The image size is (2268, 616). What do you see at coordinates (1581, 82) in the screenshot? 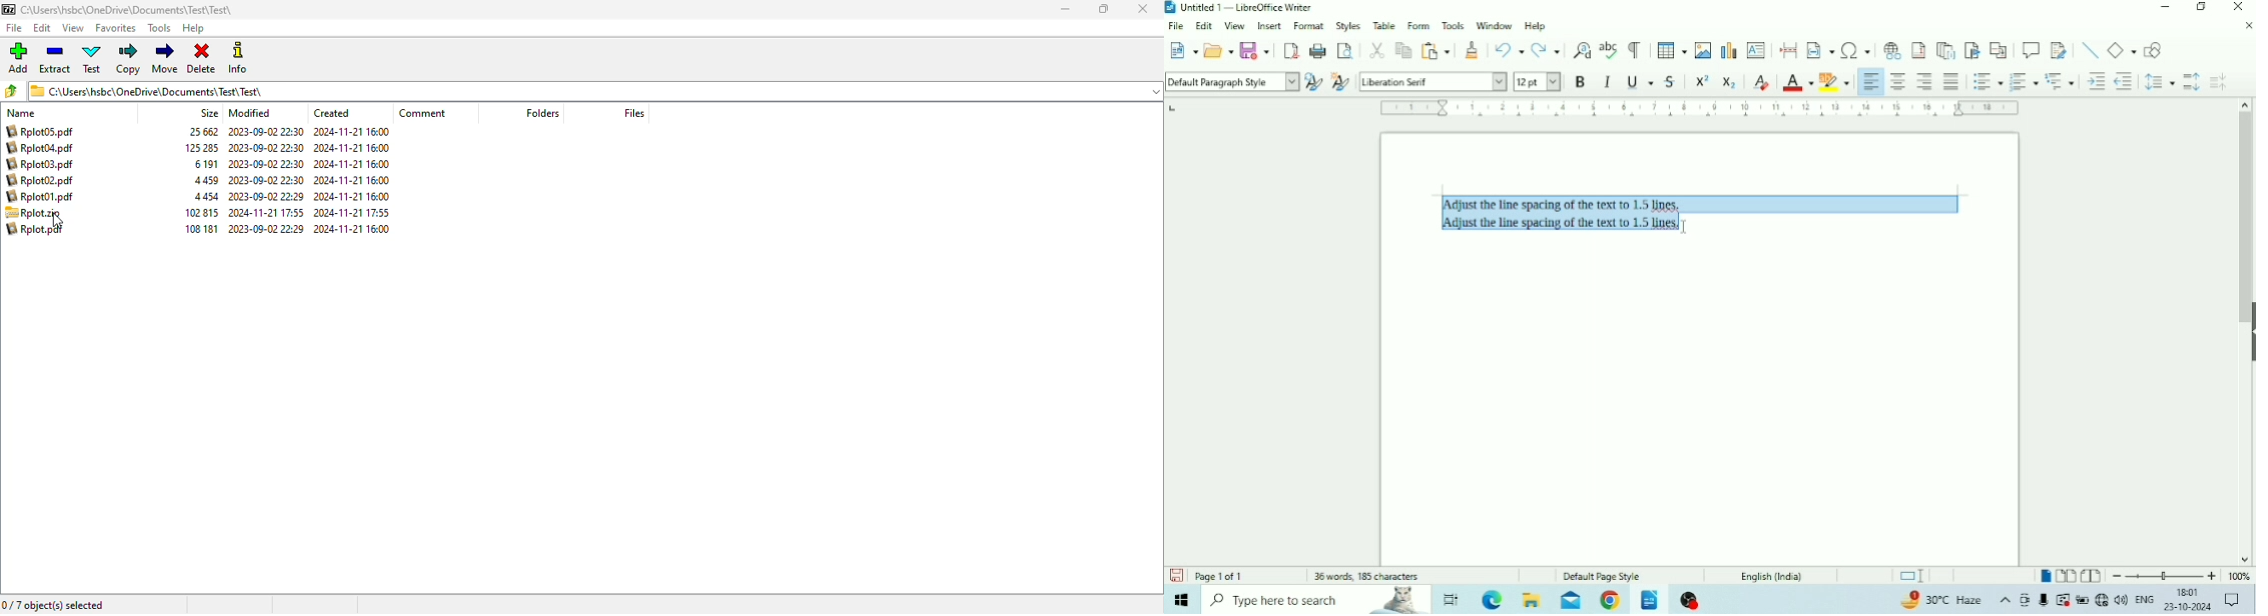
I see `Bold` at bounding box center [1581, 82].